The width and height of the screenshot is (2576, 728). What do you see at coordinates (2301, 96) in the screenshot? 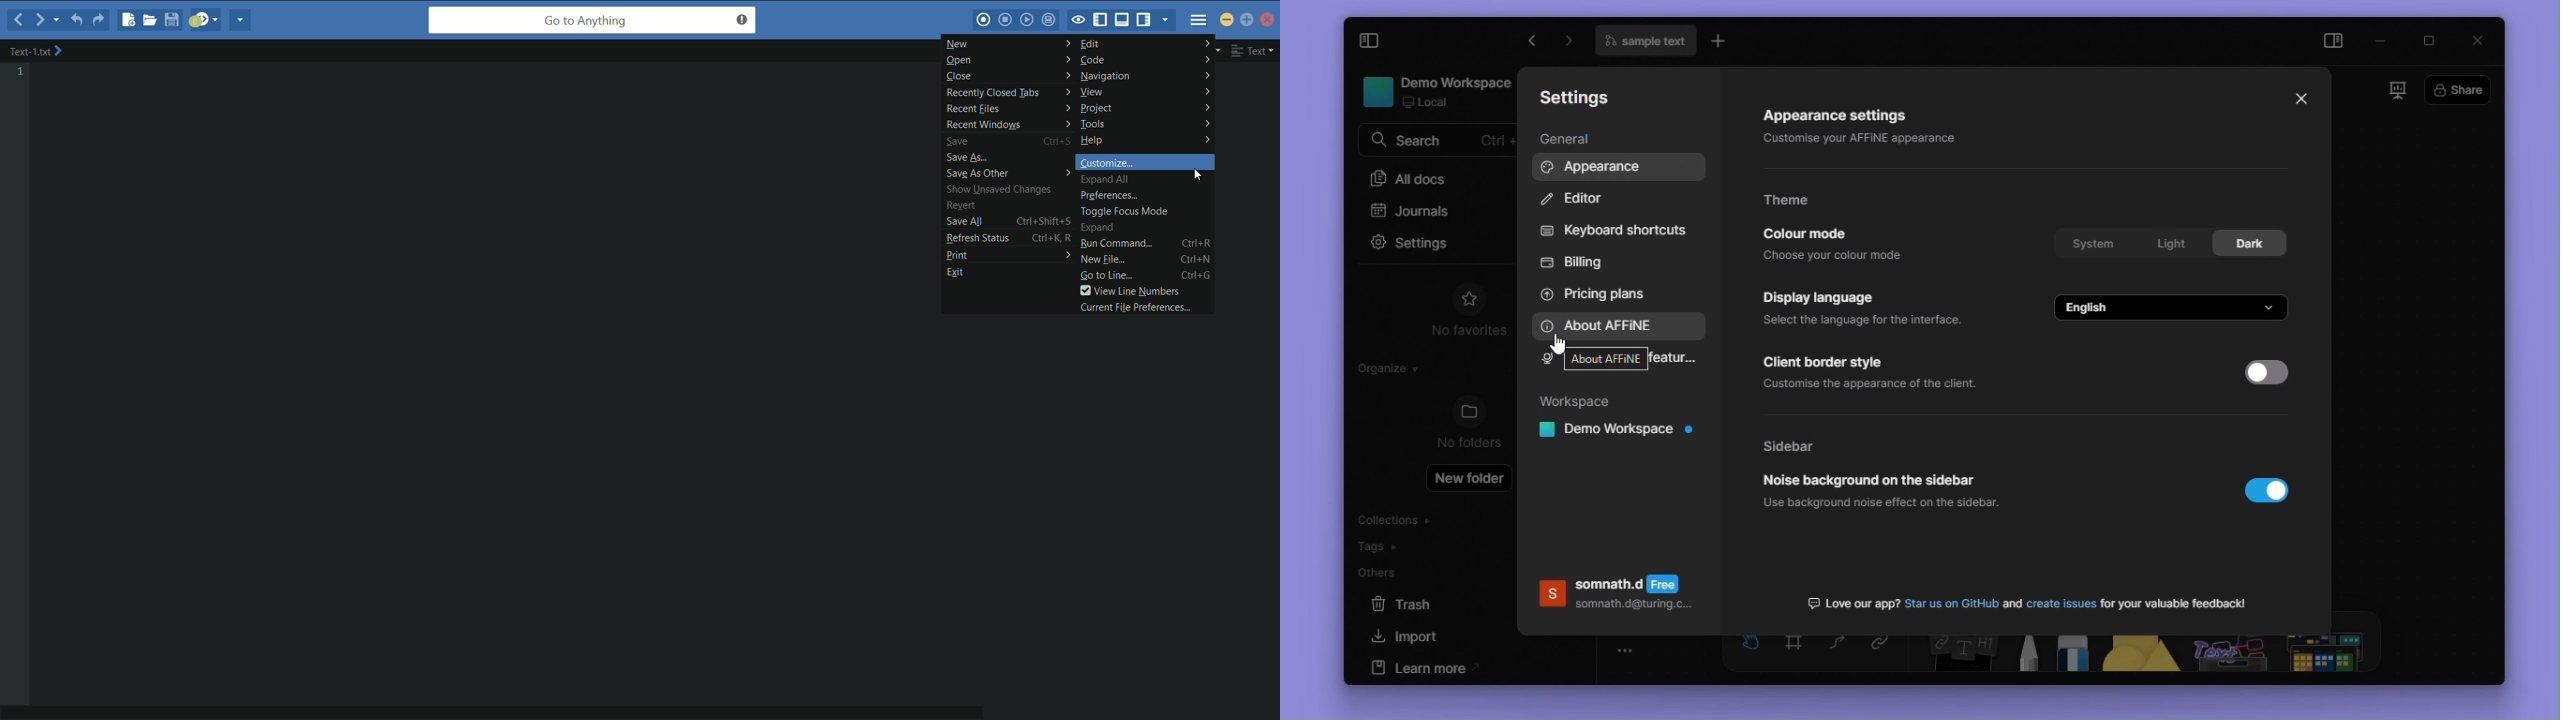
I see `Close` at bounding box center [2301, 96].